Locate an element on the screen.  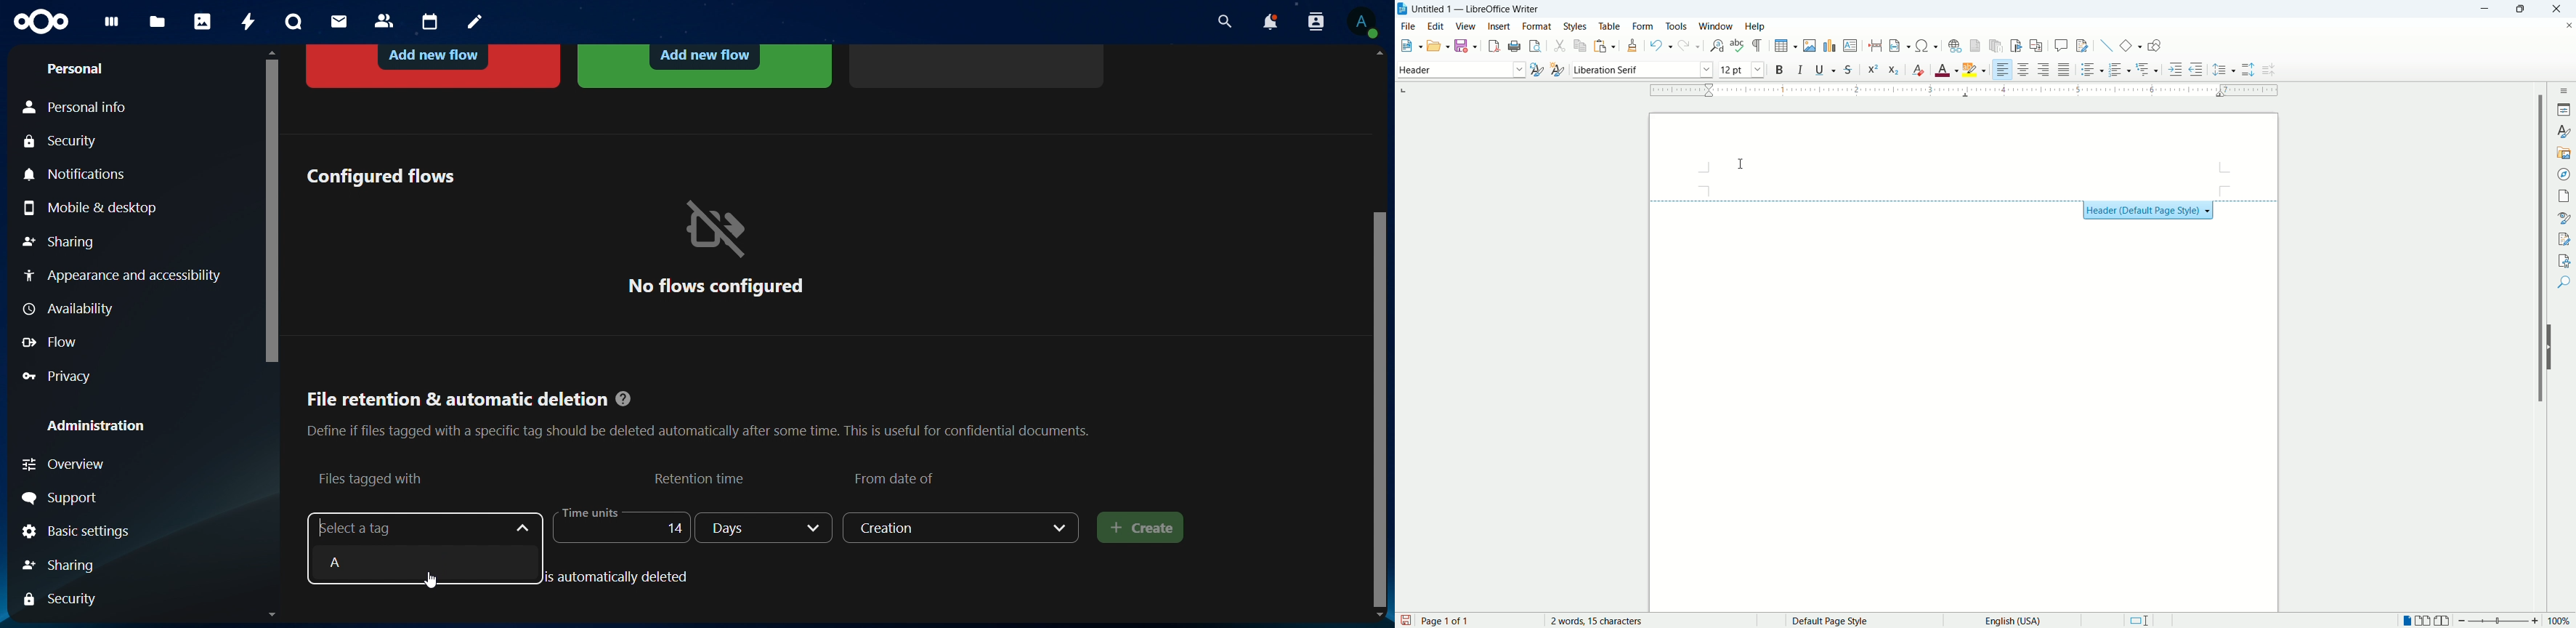
show draw functions is located at coordinates (2154, 46).